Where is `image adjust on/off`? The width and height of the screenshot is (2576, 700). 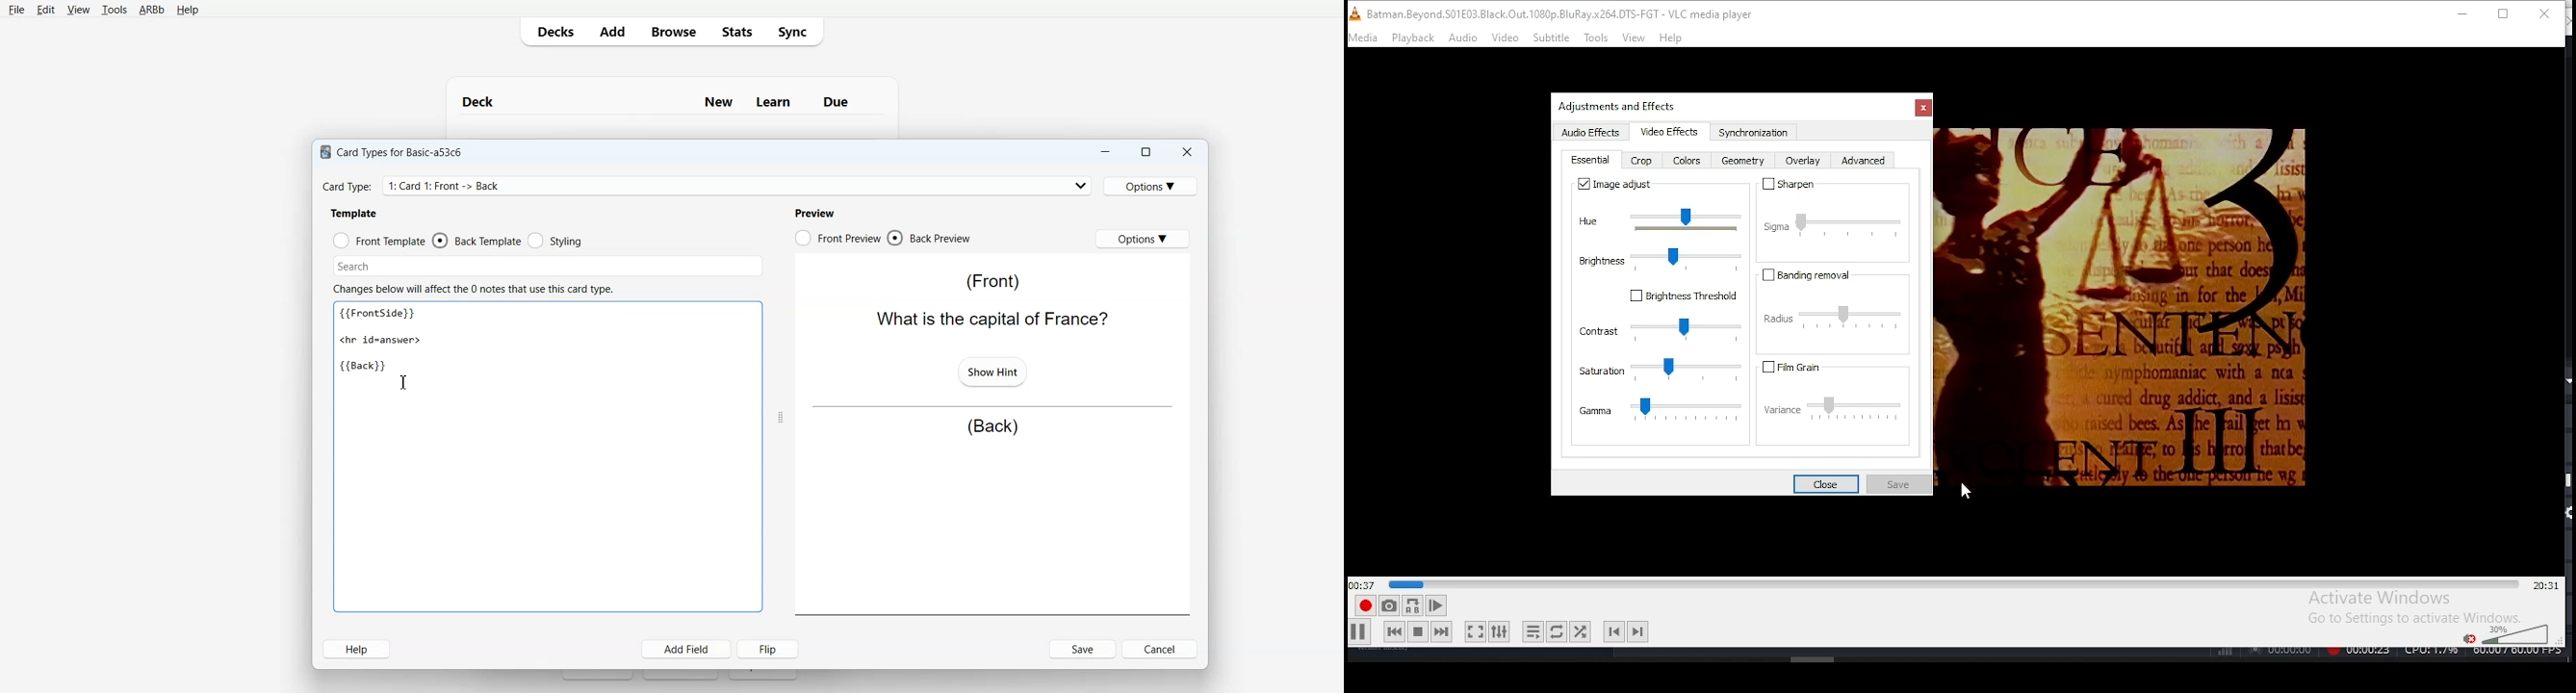 image adjust on/off is located at coordinates (1617, 185).